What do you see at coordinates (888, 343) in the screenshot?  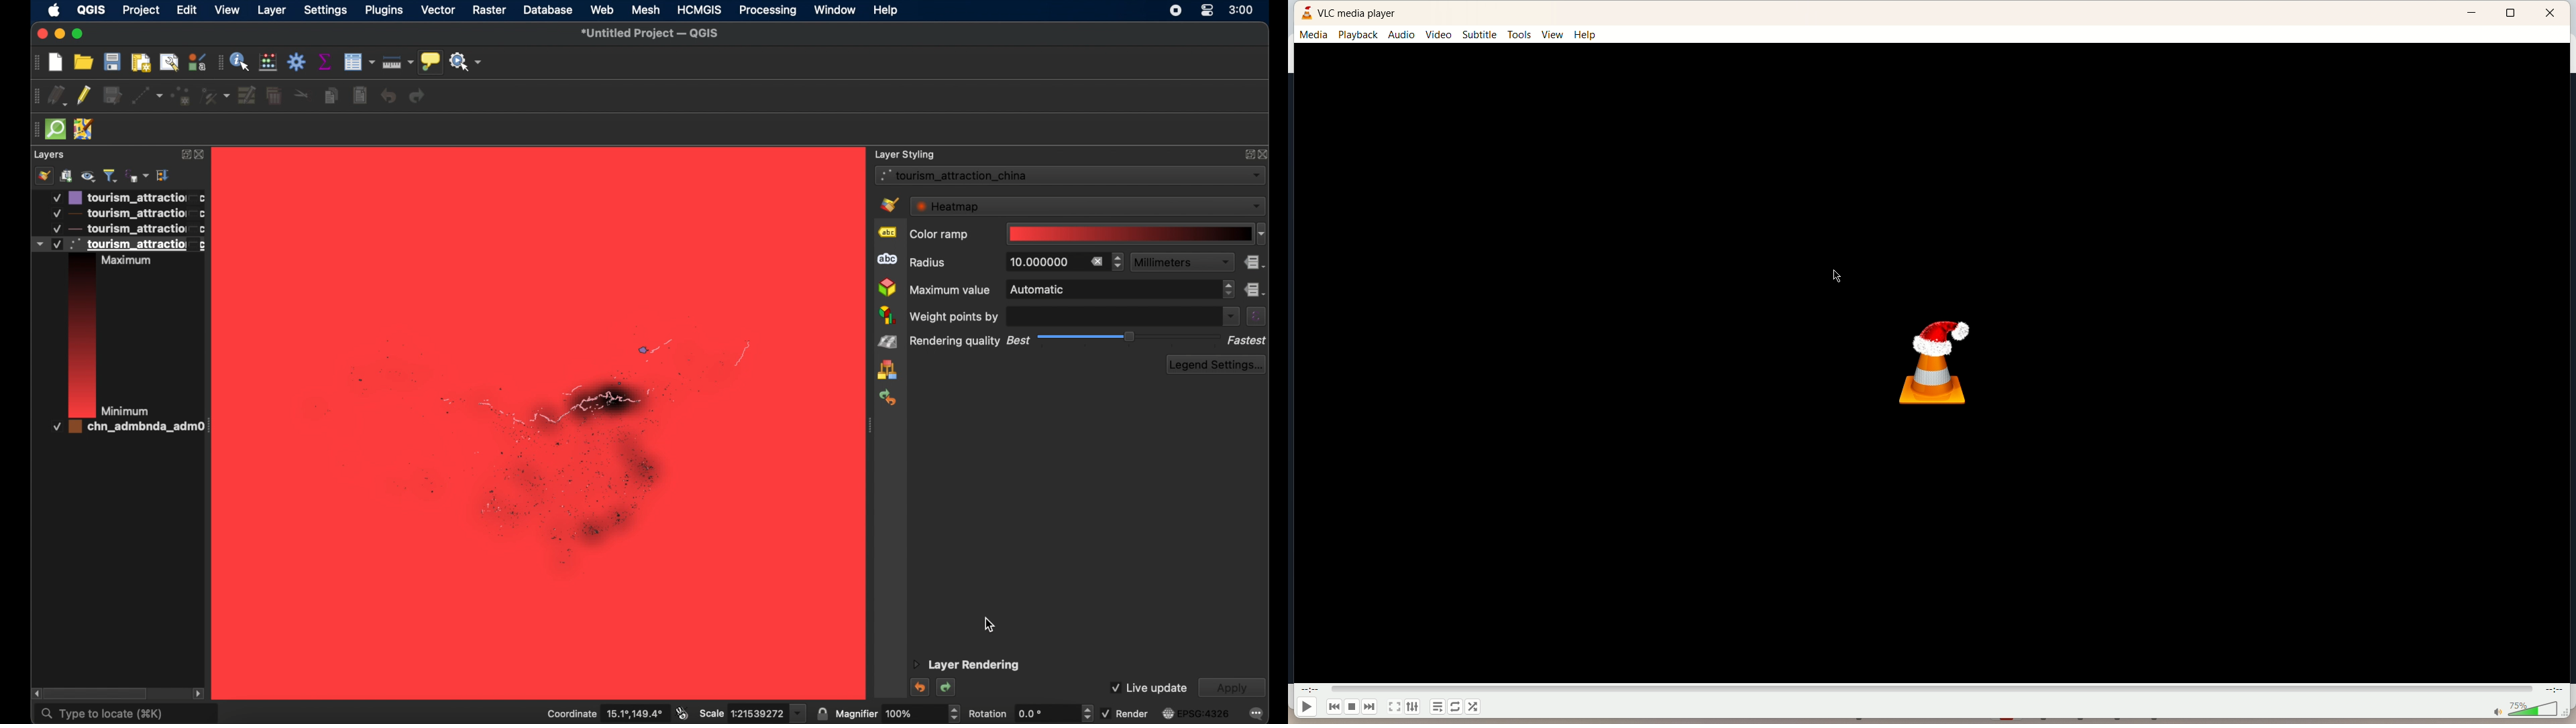 I see `shading rendere` at bounding box center [888, 343].